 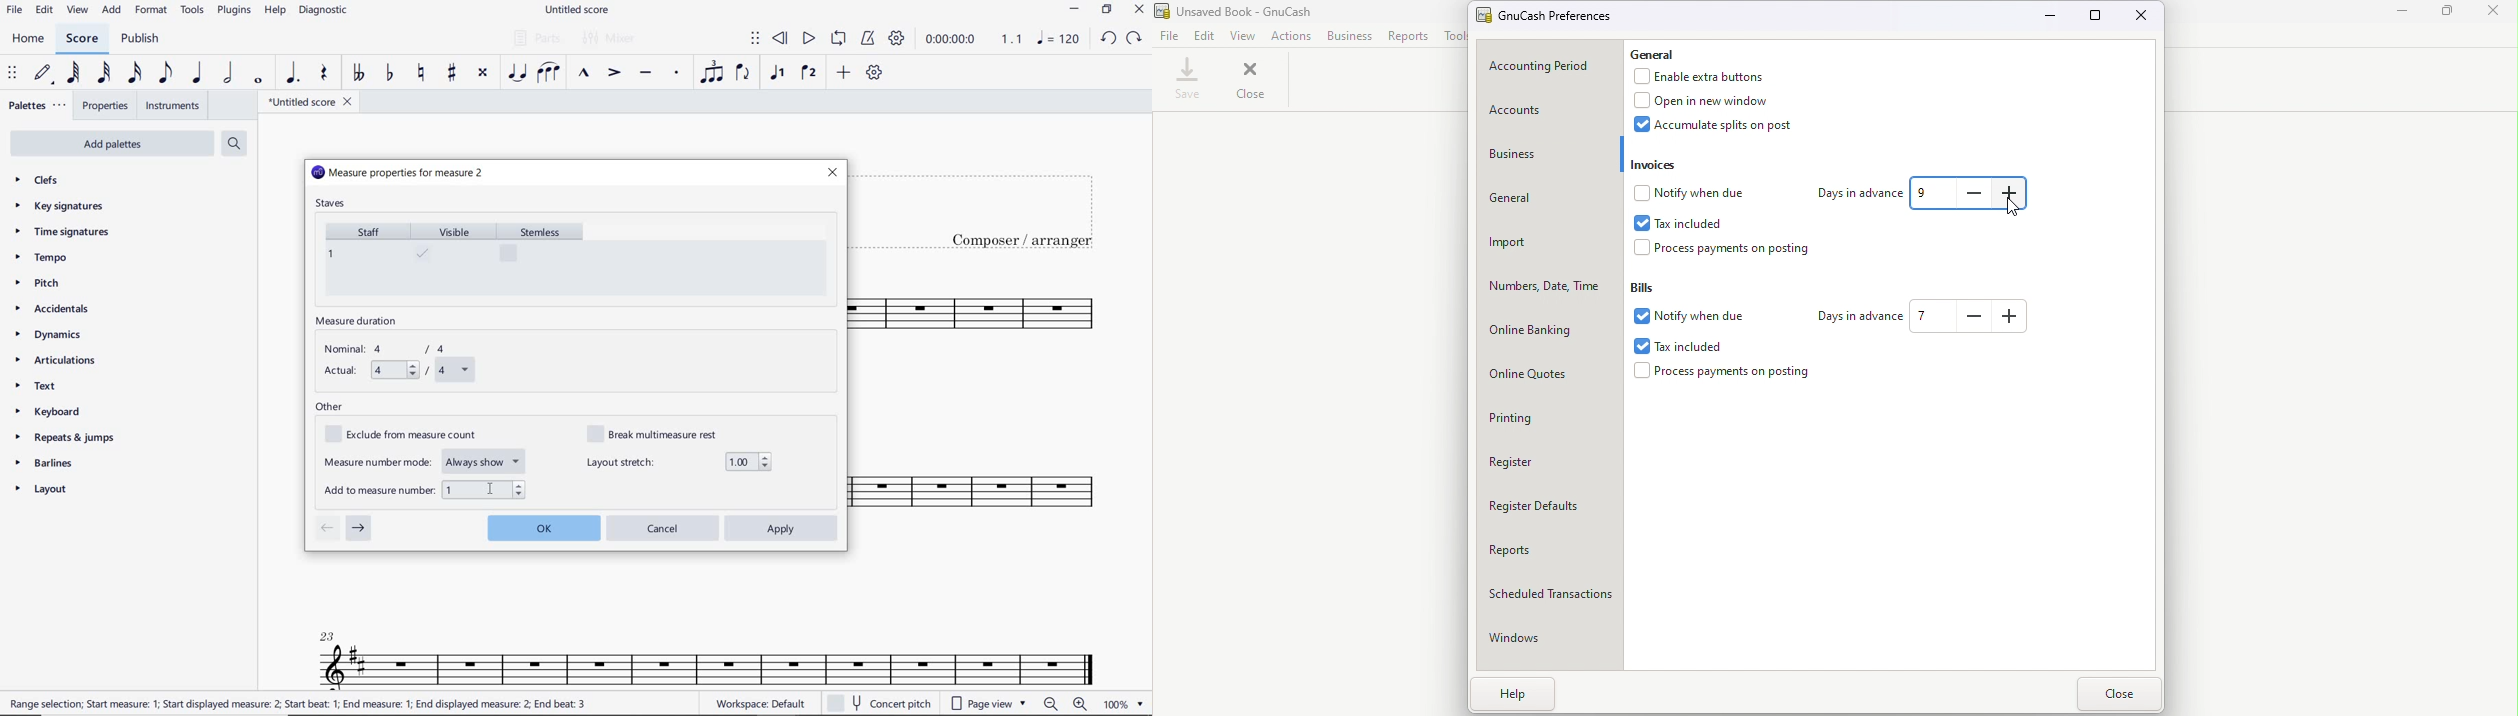 What do you see at coordinates (1135, 38) in the screenshot?
I see `REDO` at bounding box center [1135, 38].